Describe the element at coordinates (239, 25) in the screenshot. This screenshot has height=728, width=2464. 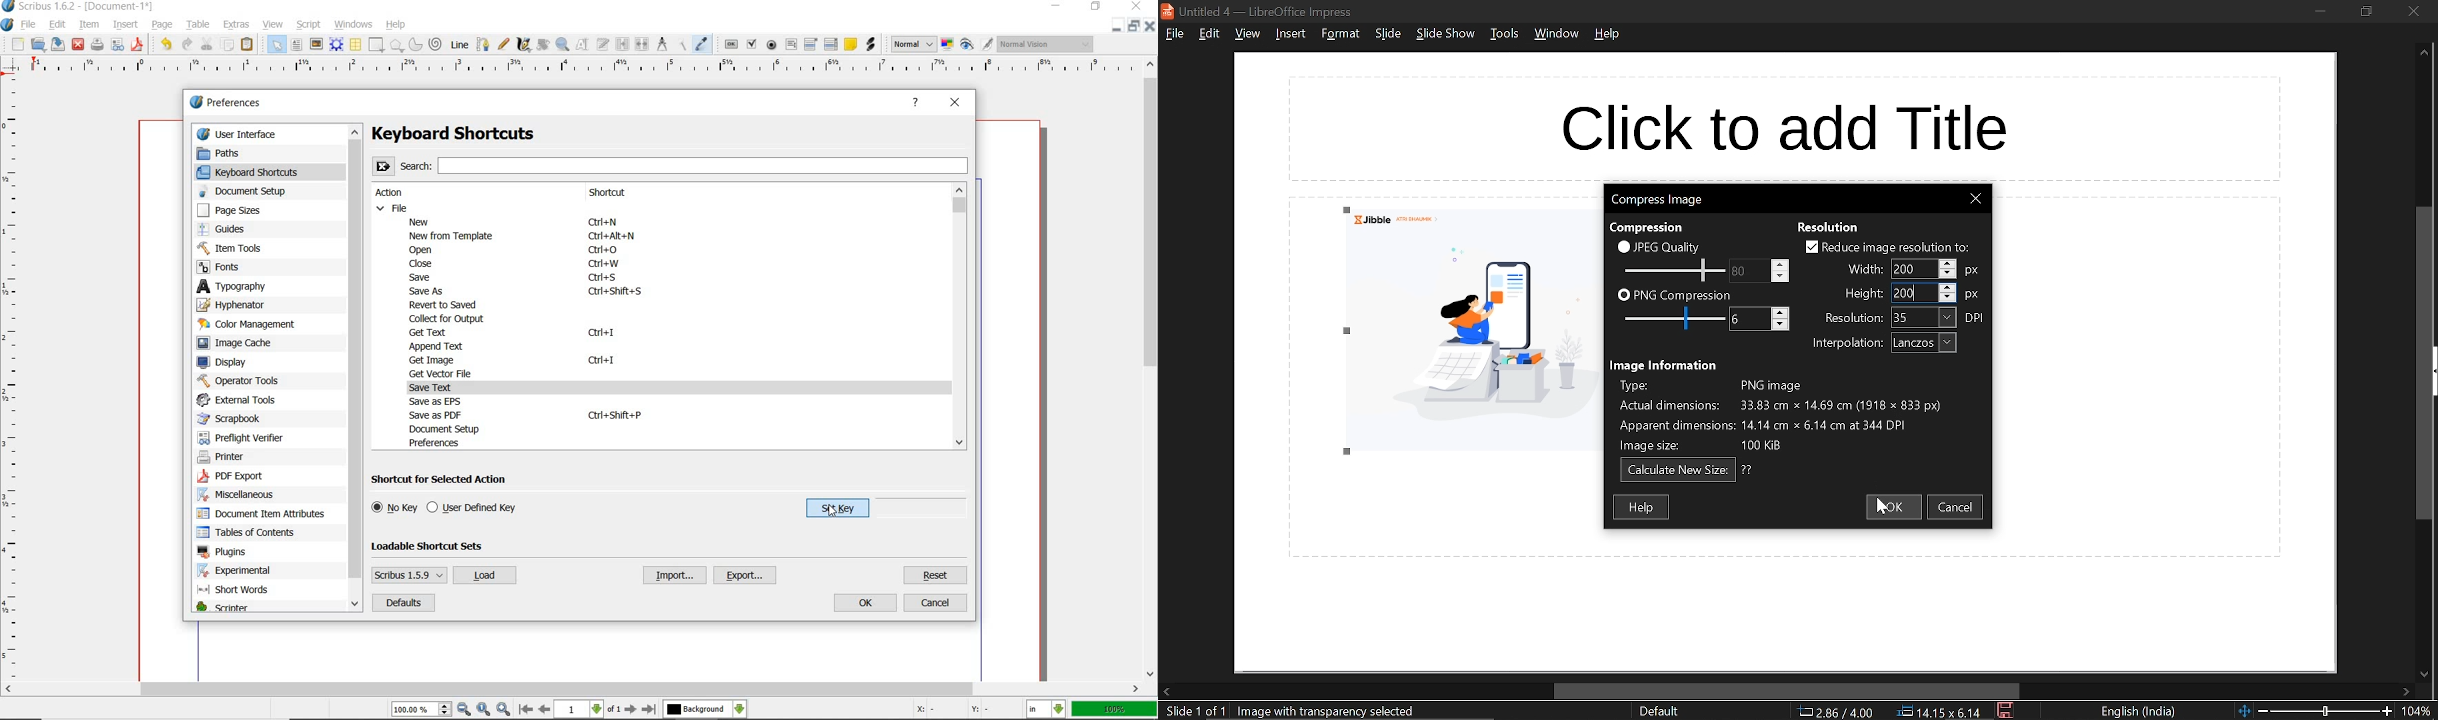
I see `extras` at that location.